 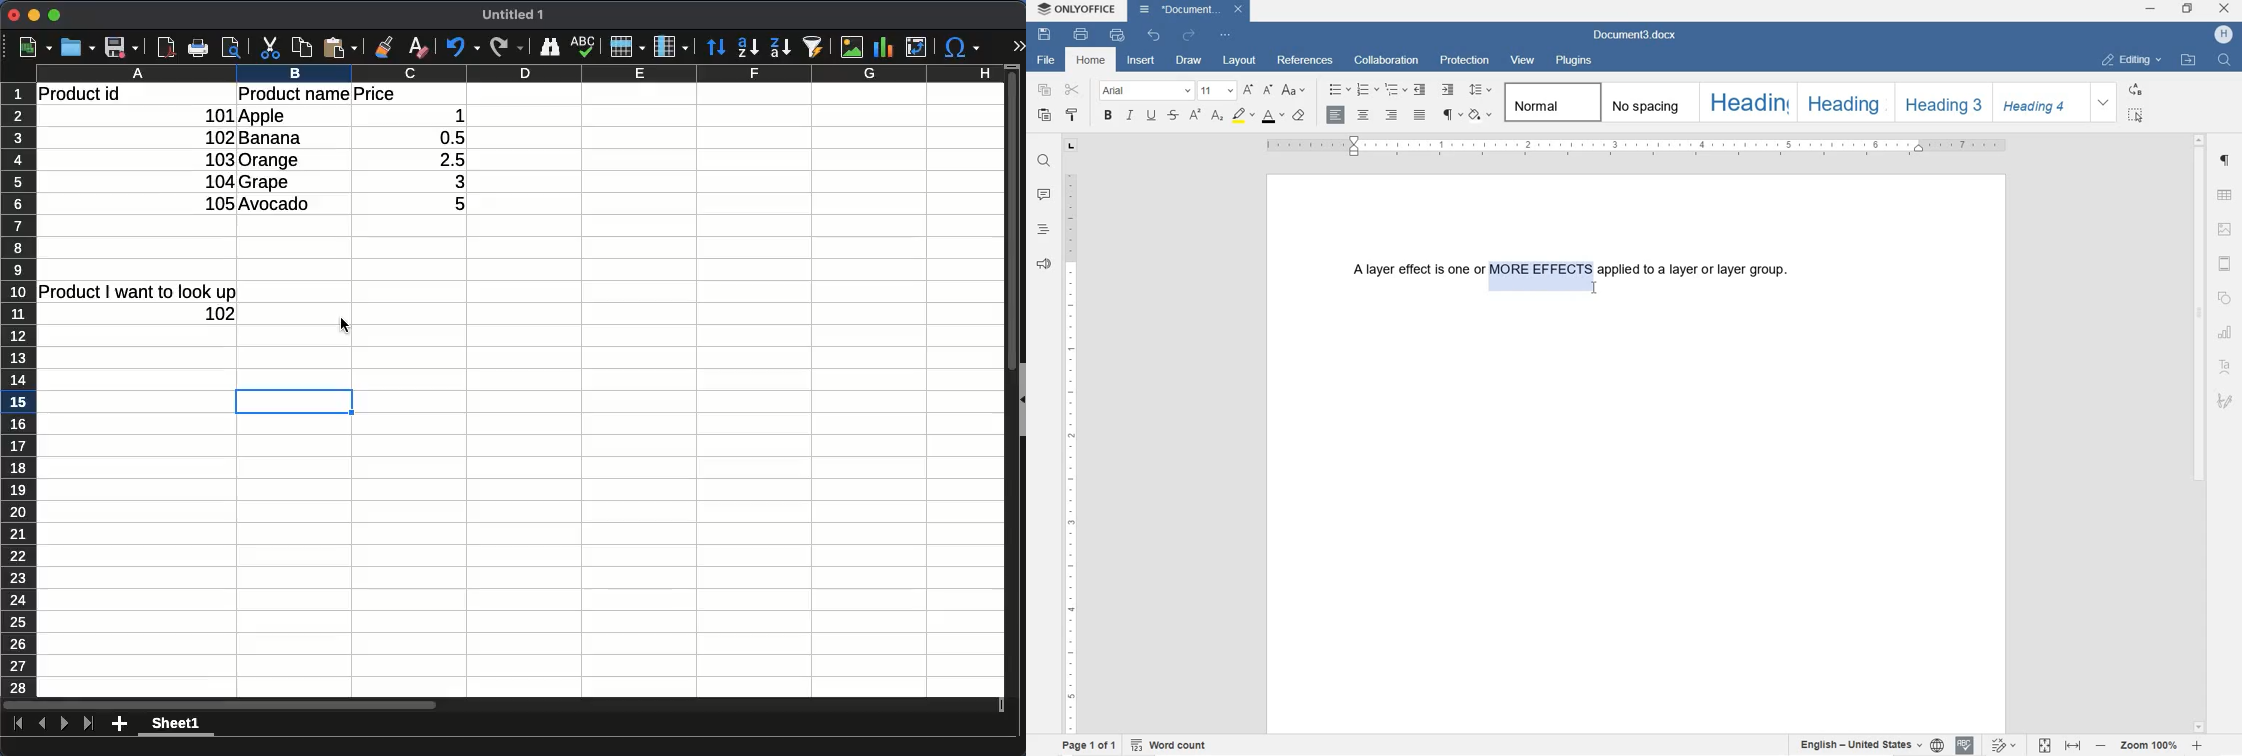 I want to click on ALIGN RIGHT, so click(x=1390, y=116).